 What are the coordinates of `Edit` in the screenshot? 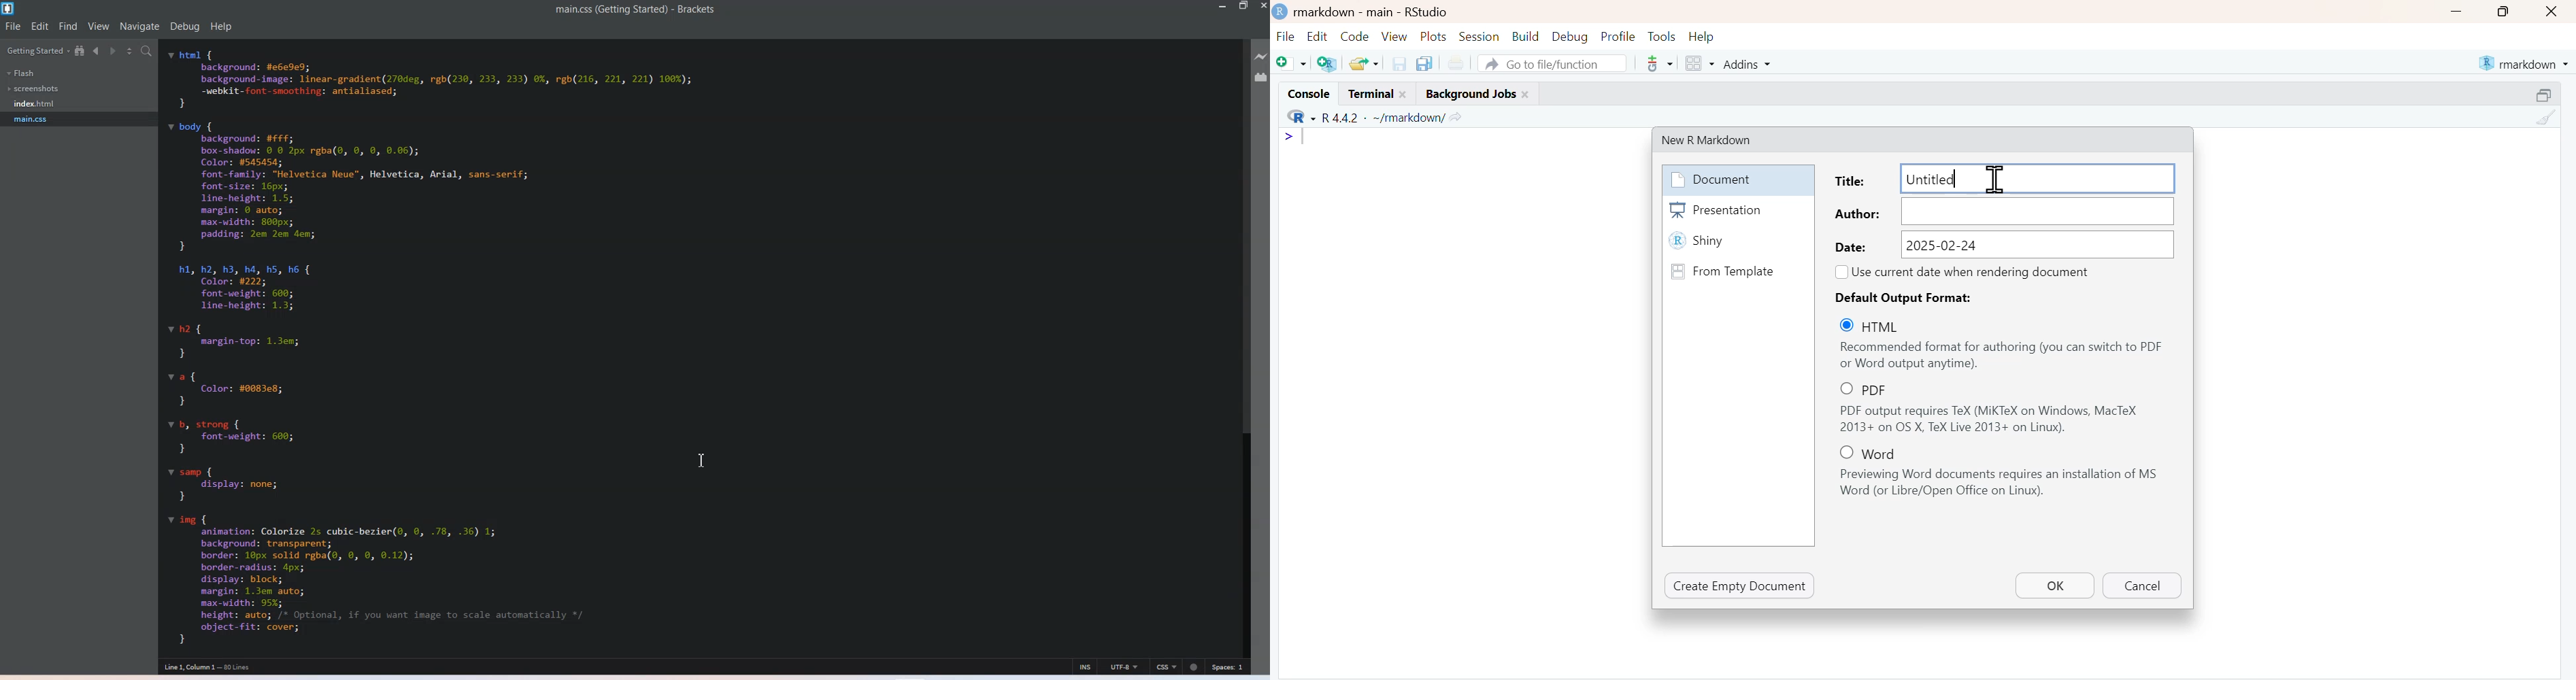 It's located at (1316, 37).